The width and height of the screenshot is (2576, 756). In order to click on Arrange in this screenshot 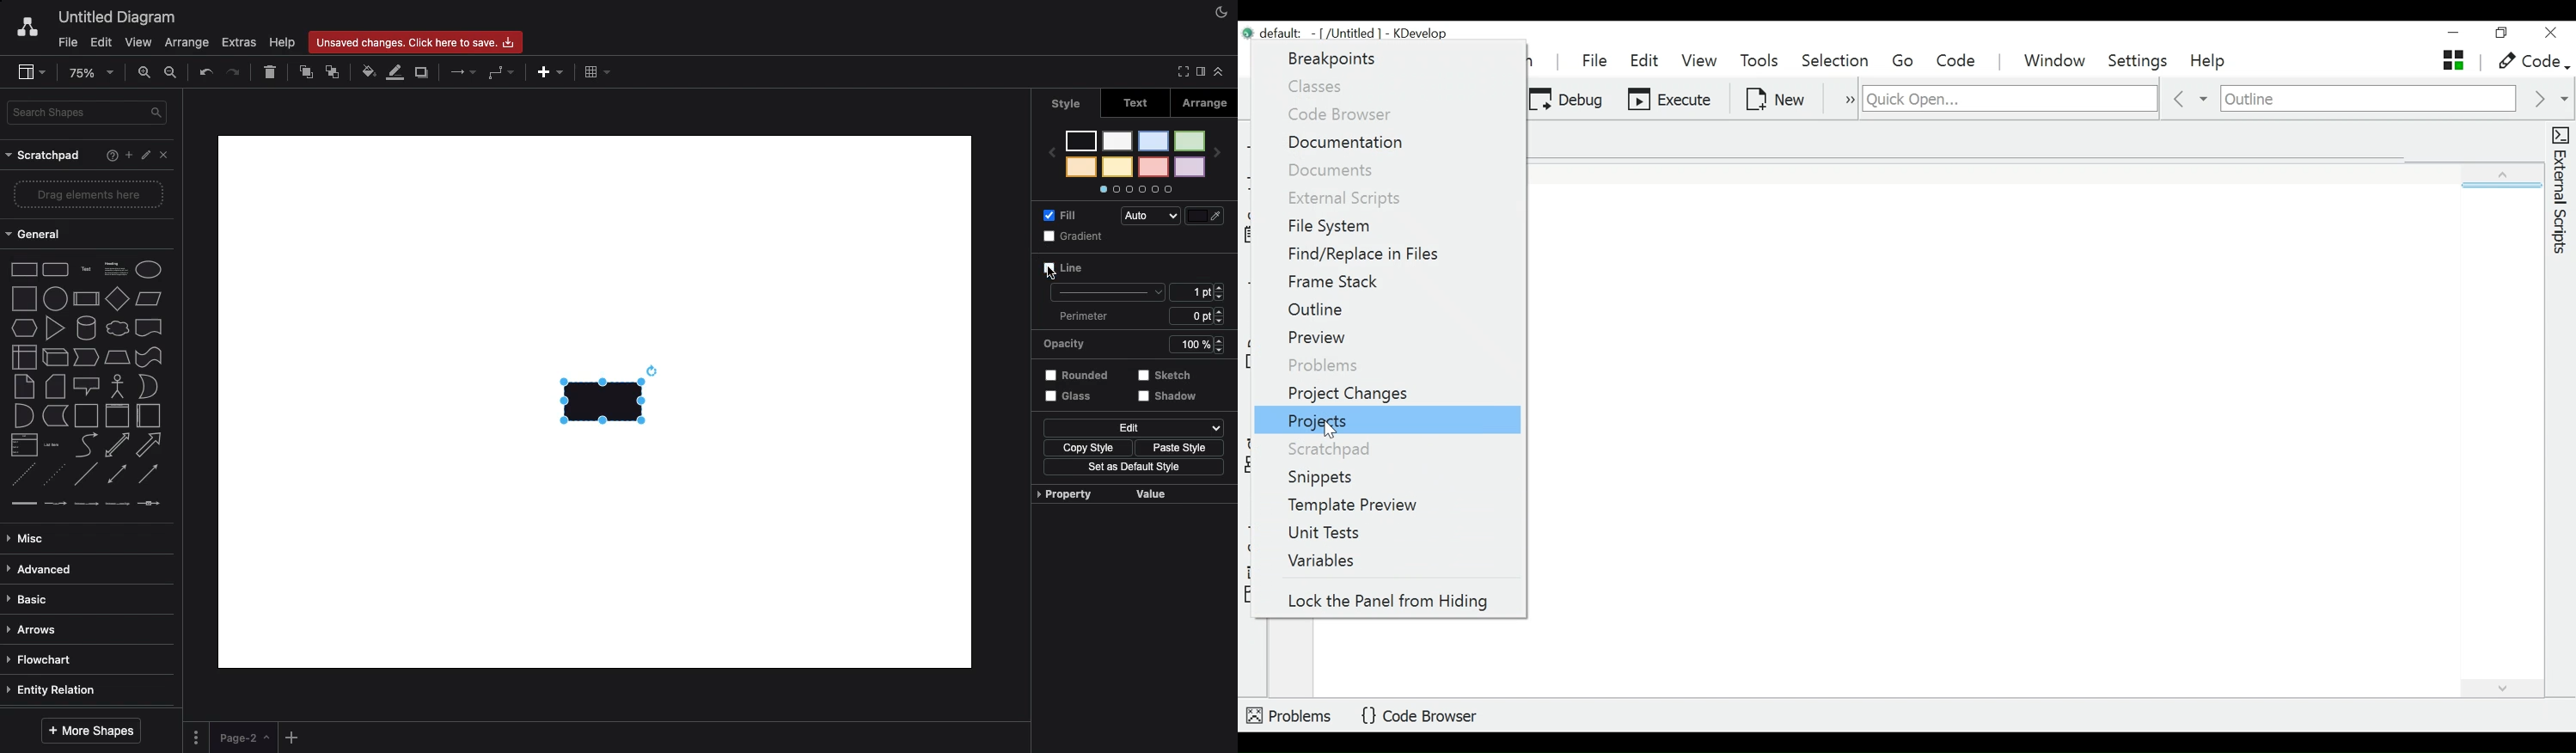, I will do `click(187, 43)`.